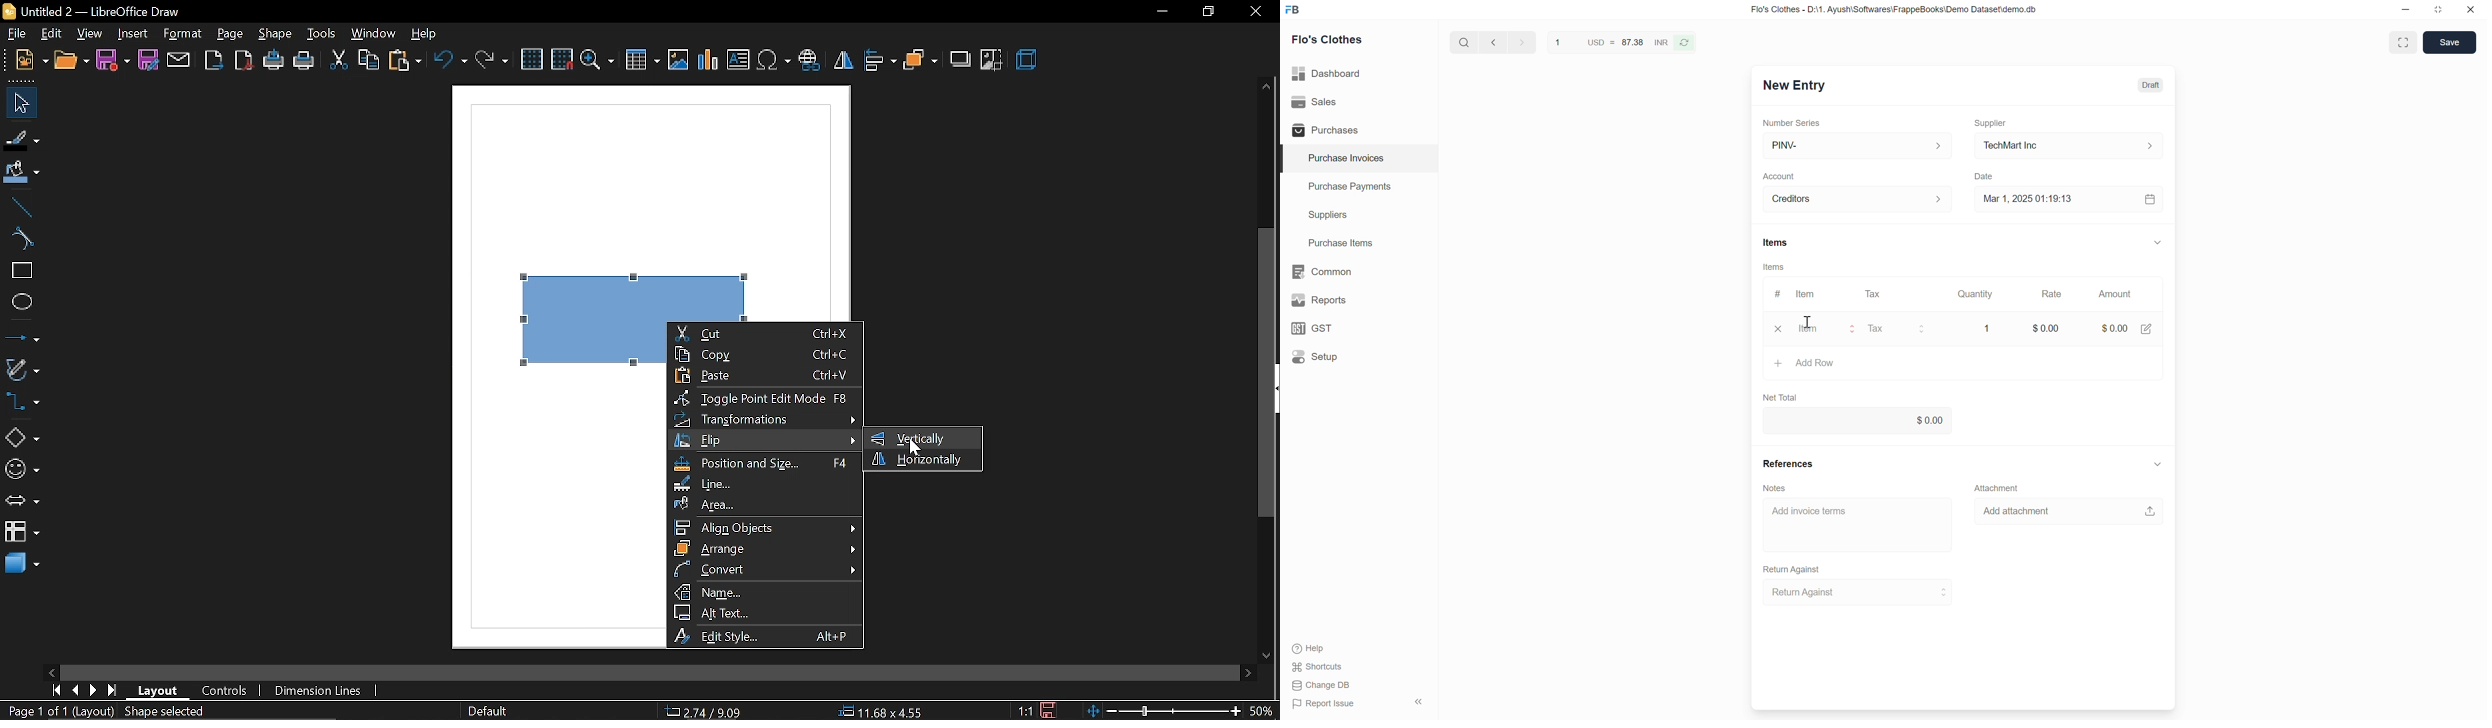  What do you see at coordinates (96, 10) in the screenshot?
I see `Untitled 2 - LibreOffice Draw` at bounding box center [96, 10].